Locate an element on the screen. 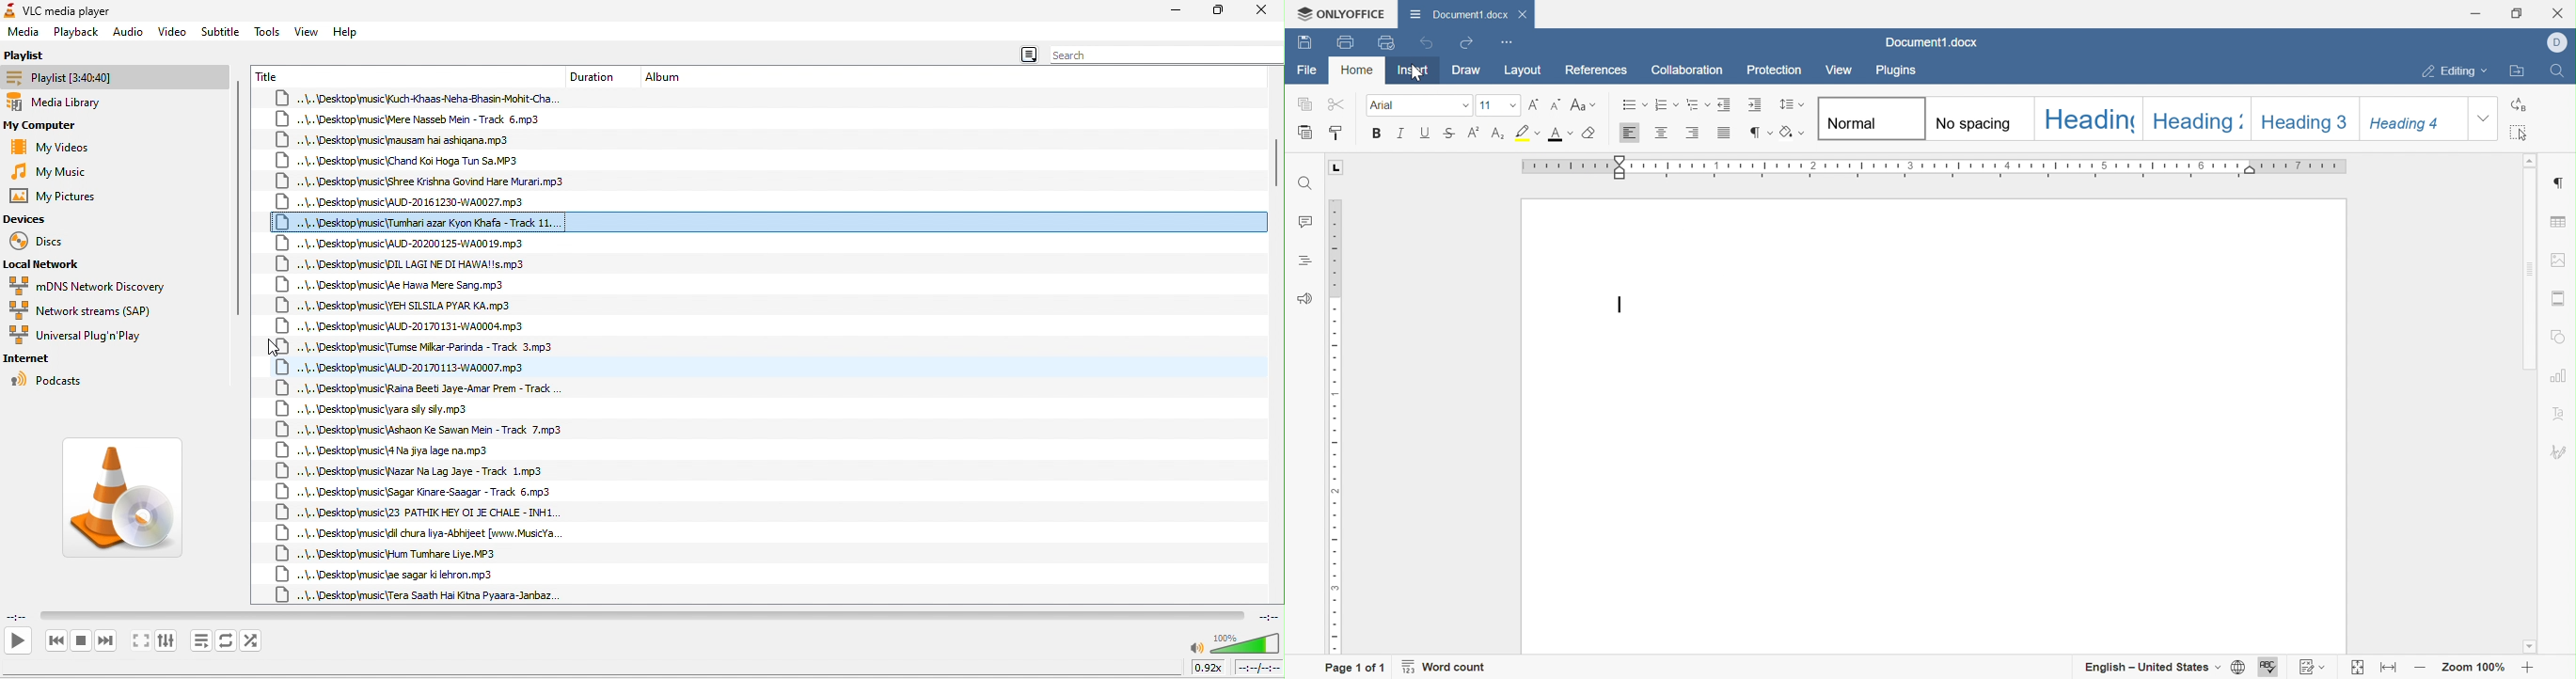  Collaboration is located at coordinates (1686, 69).